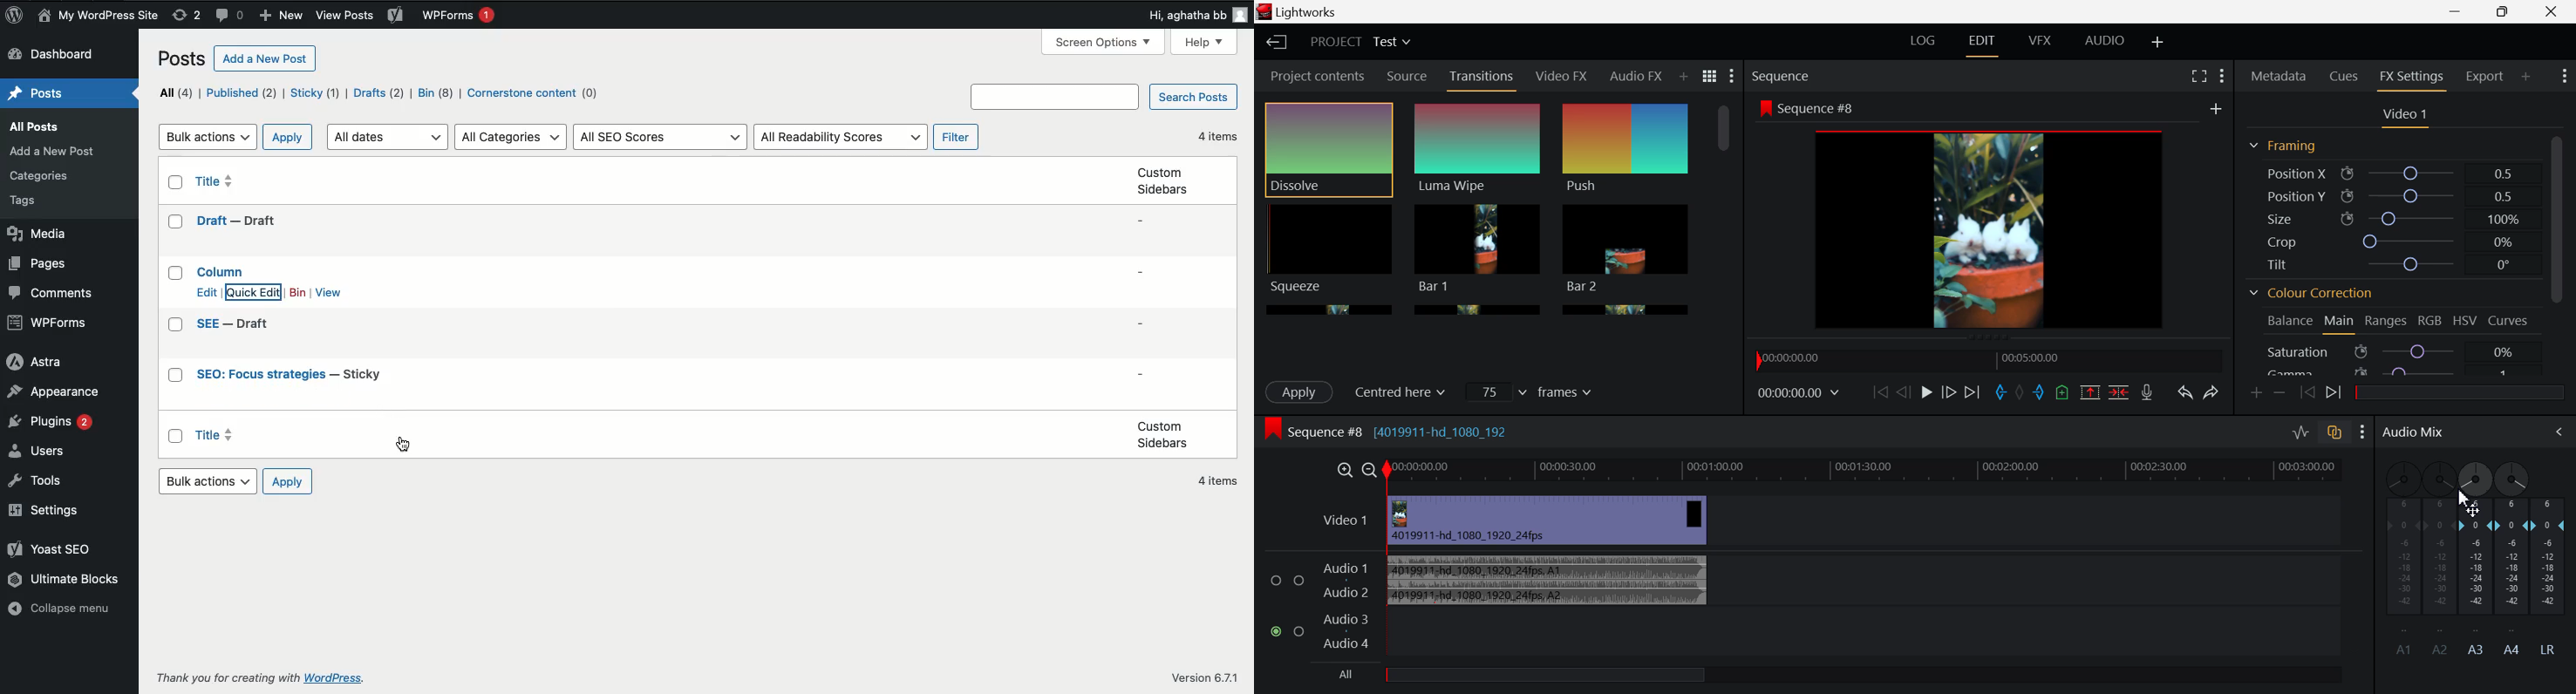 This screenshot has height=700, width=2576. I want to click on Add Layout, so click(2156, 41).